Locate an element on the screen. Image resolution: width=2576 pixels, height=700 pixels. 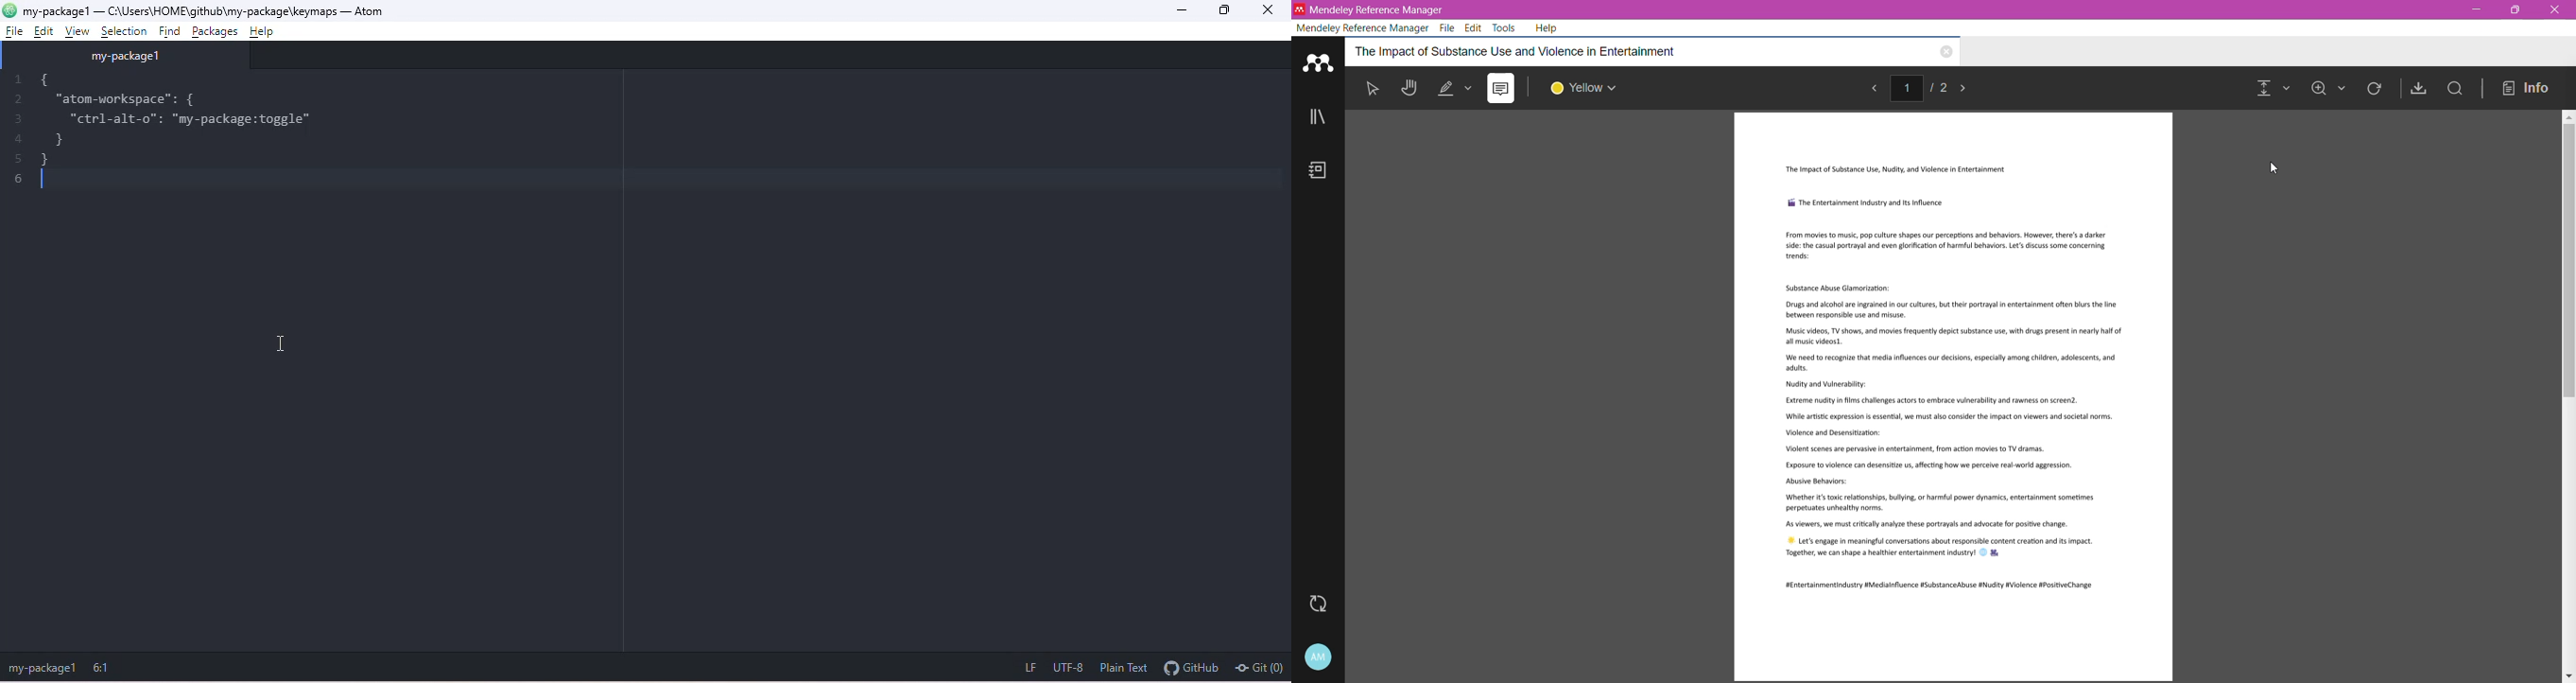
Help is located at coordinates (1549, 28).